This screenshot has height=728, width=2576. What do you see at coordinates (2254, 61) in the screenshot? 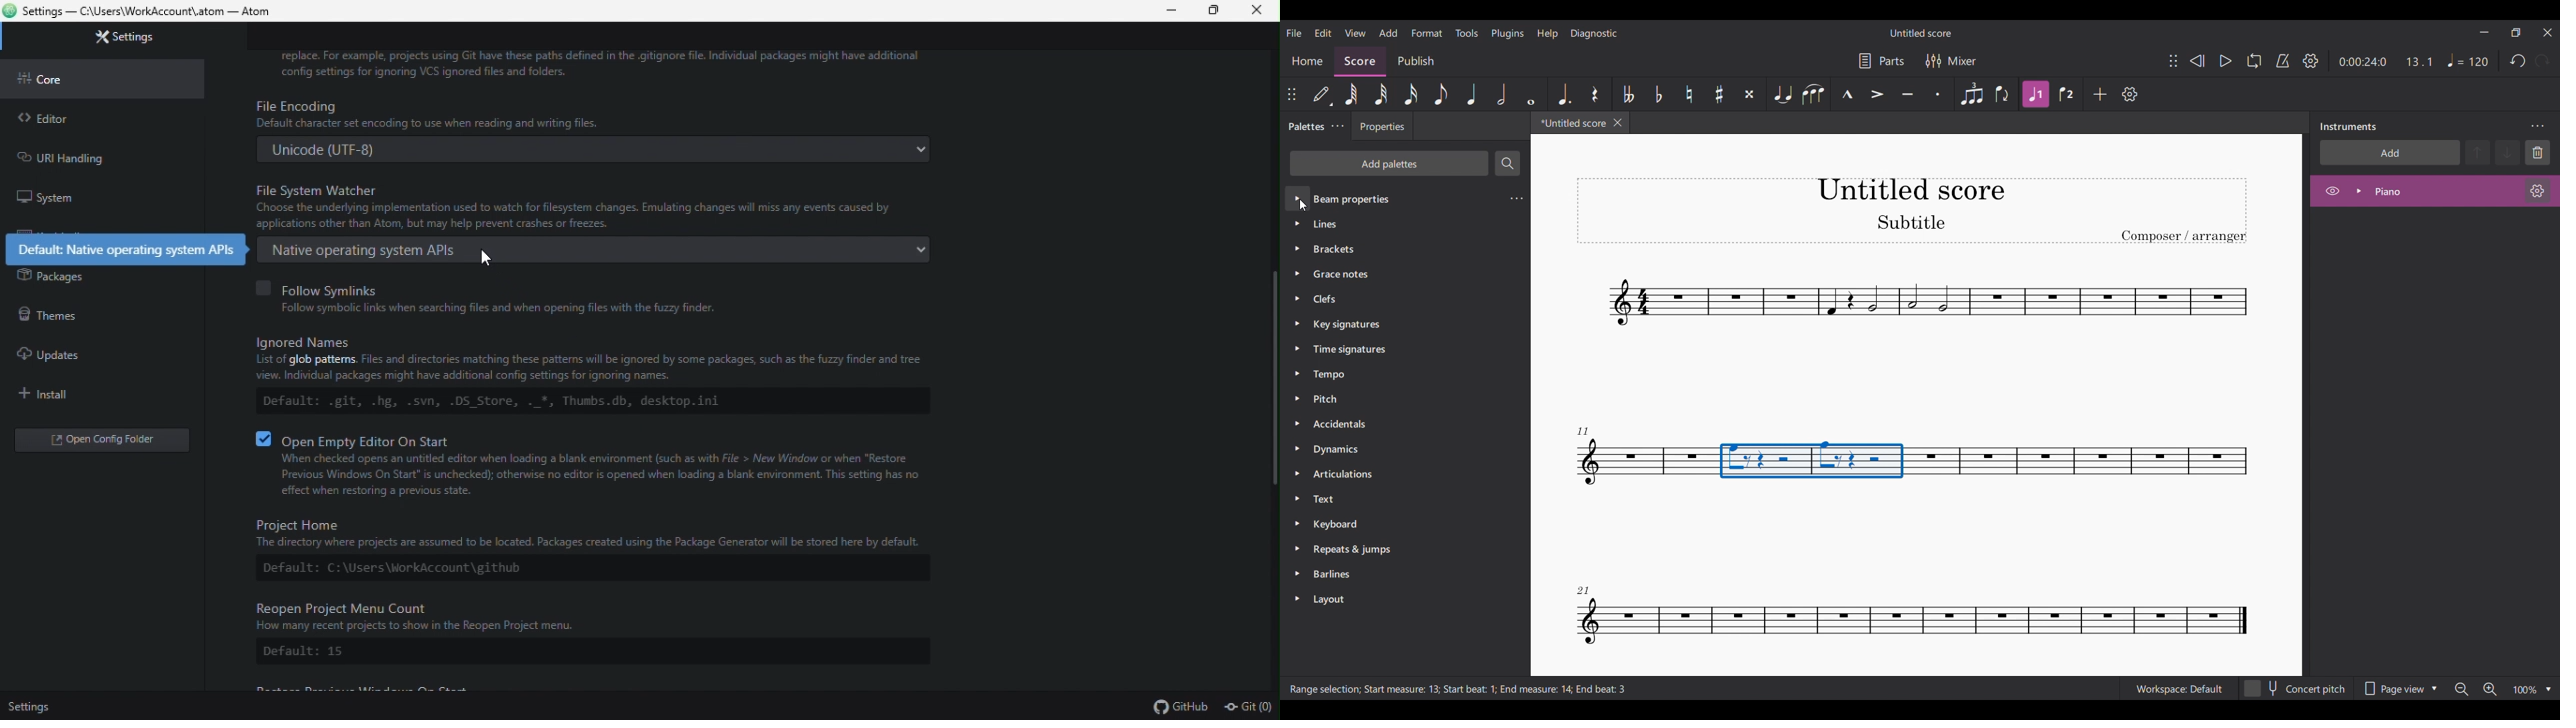
I see `Loop playback` at bounding box center [2254, 61].